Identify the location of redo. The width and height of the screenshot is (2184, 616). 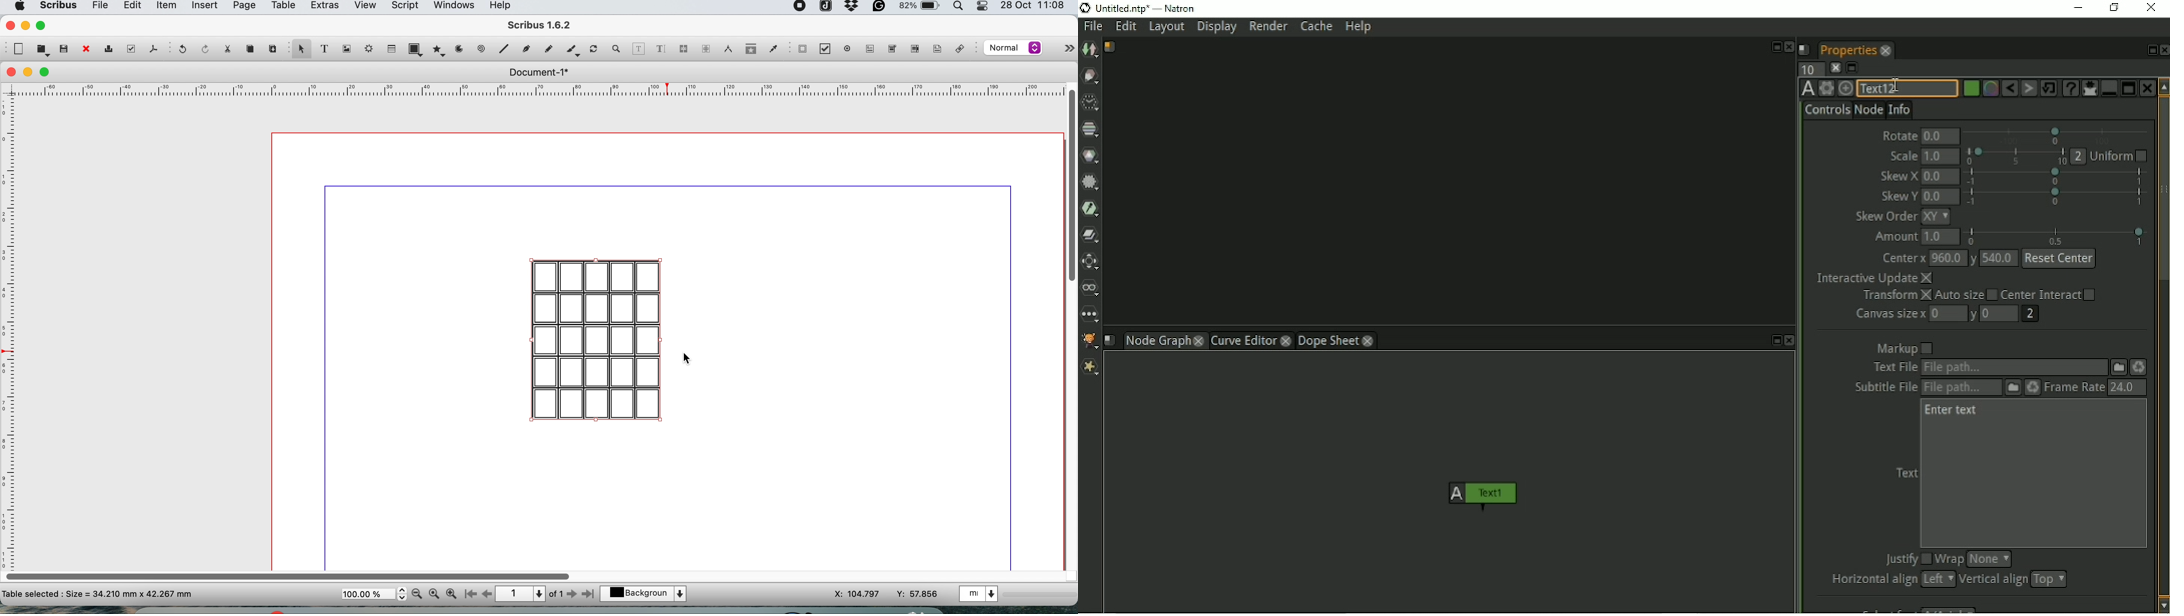
(203, 48).